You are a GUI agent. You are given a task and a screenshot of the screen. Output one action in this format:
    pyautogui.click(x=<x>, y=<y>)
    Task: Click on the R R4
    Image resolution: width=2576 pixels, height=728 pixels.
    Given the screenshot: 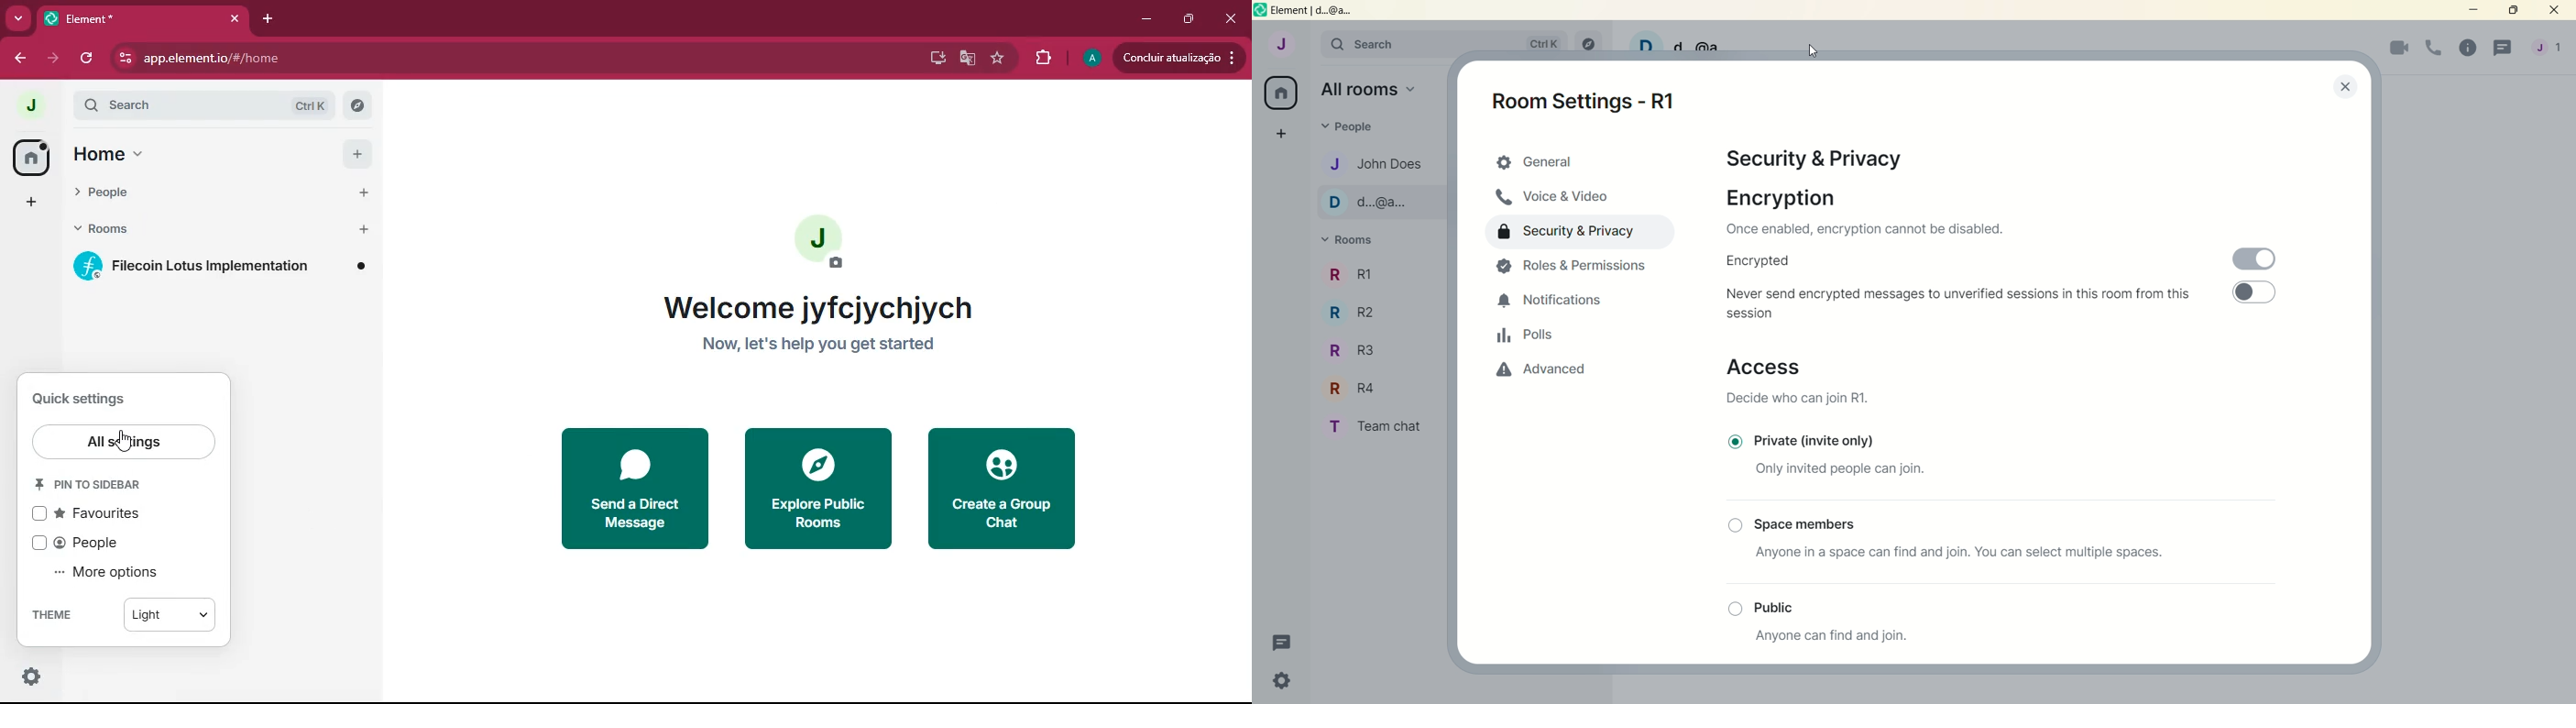 What is the action you would take?
    pyautogui.click(x=1369, y=390)
    